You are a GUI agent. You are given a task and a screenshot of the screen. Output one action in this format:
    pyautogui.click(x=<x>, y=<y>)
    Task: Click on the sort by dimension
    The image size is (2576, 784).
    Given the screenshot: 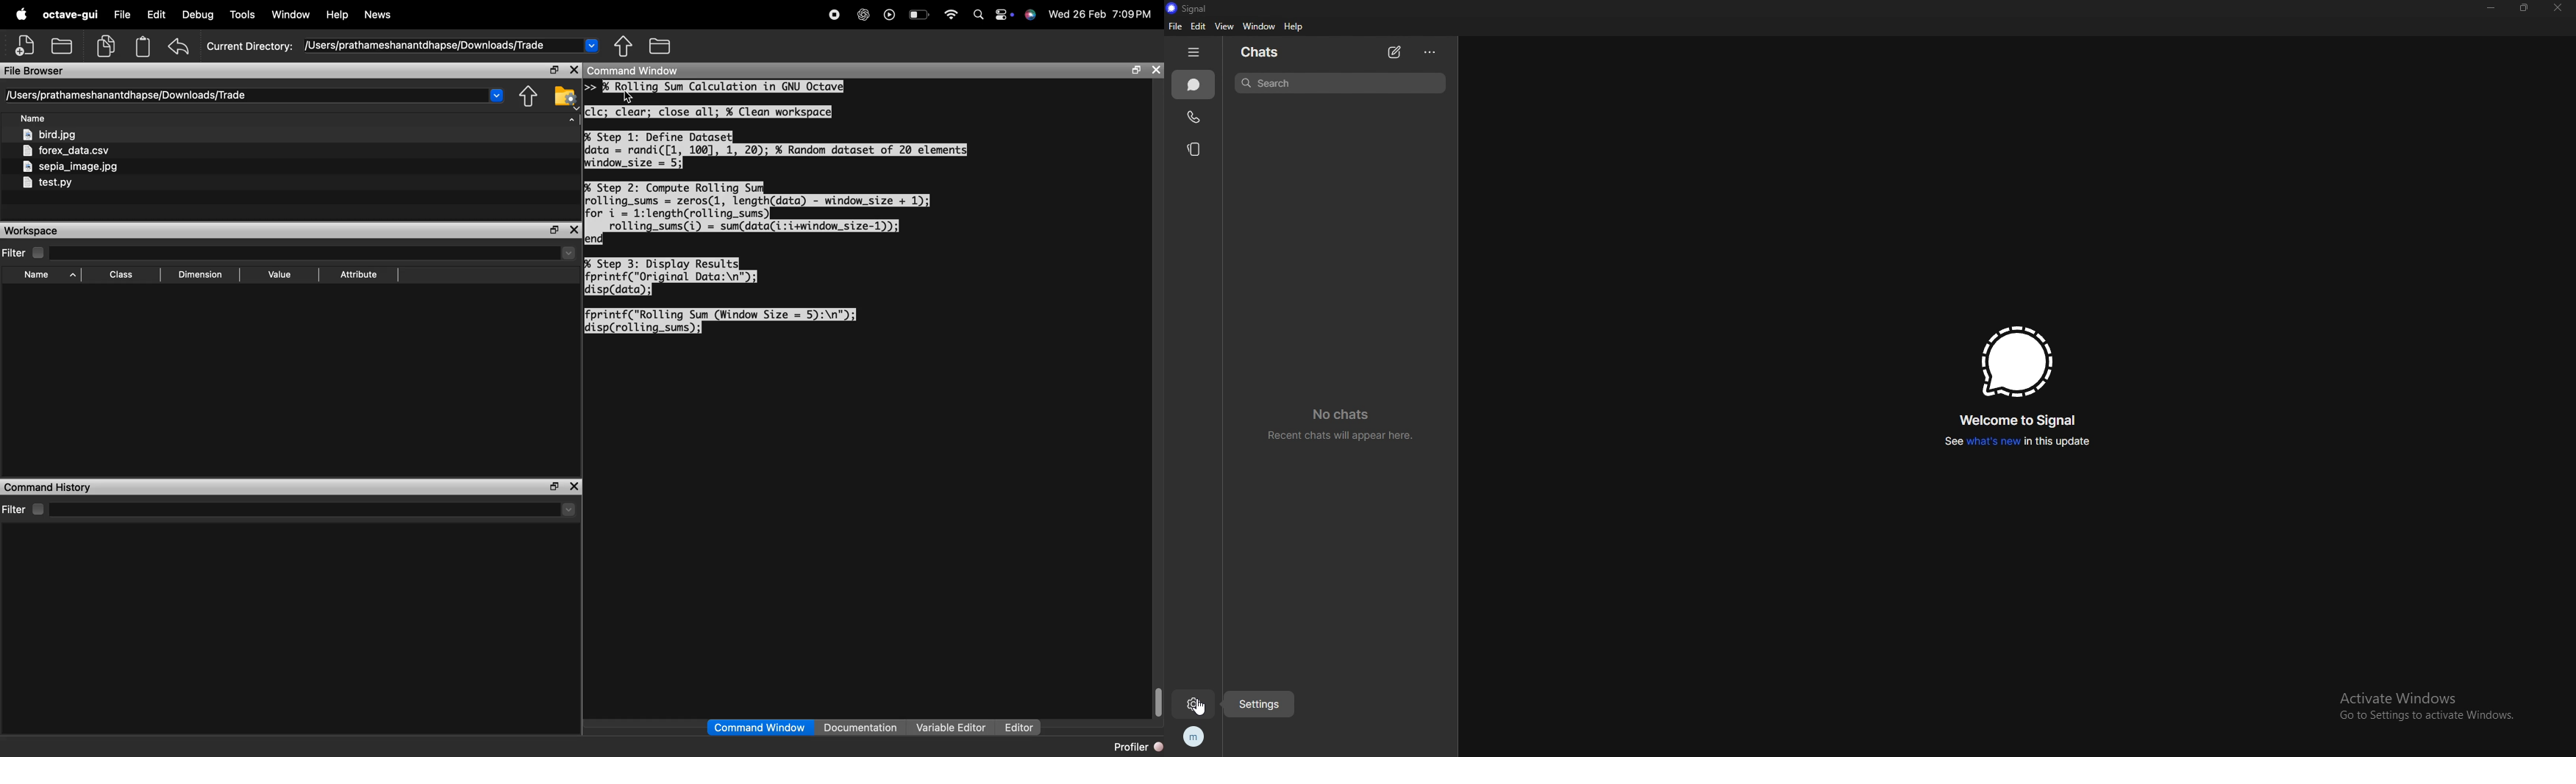 What is the action you would take?
    pyautogui.click(x=200, y=275)
    